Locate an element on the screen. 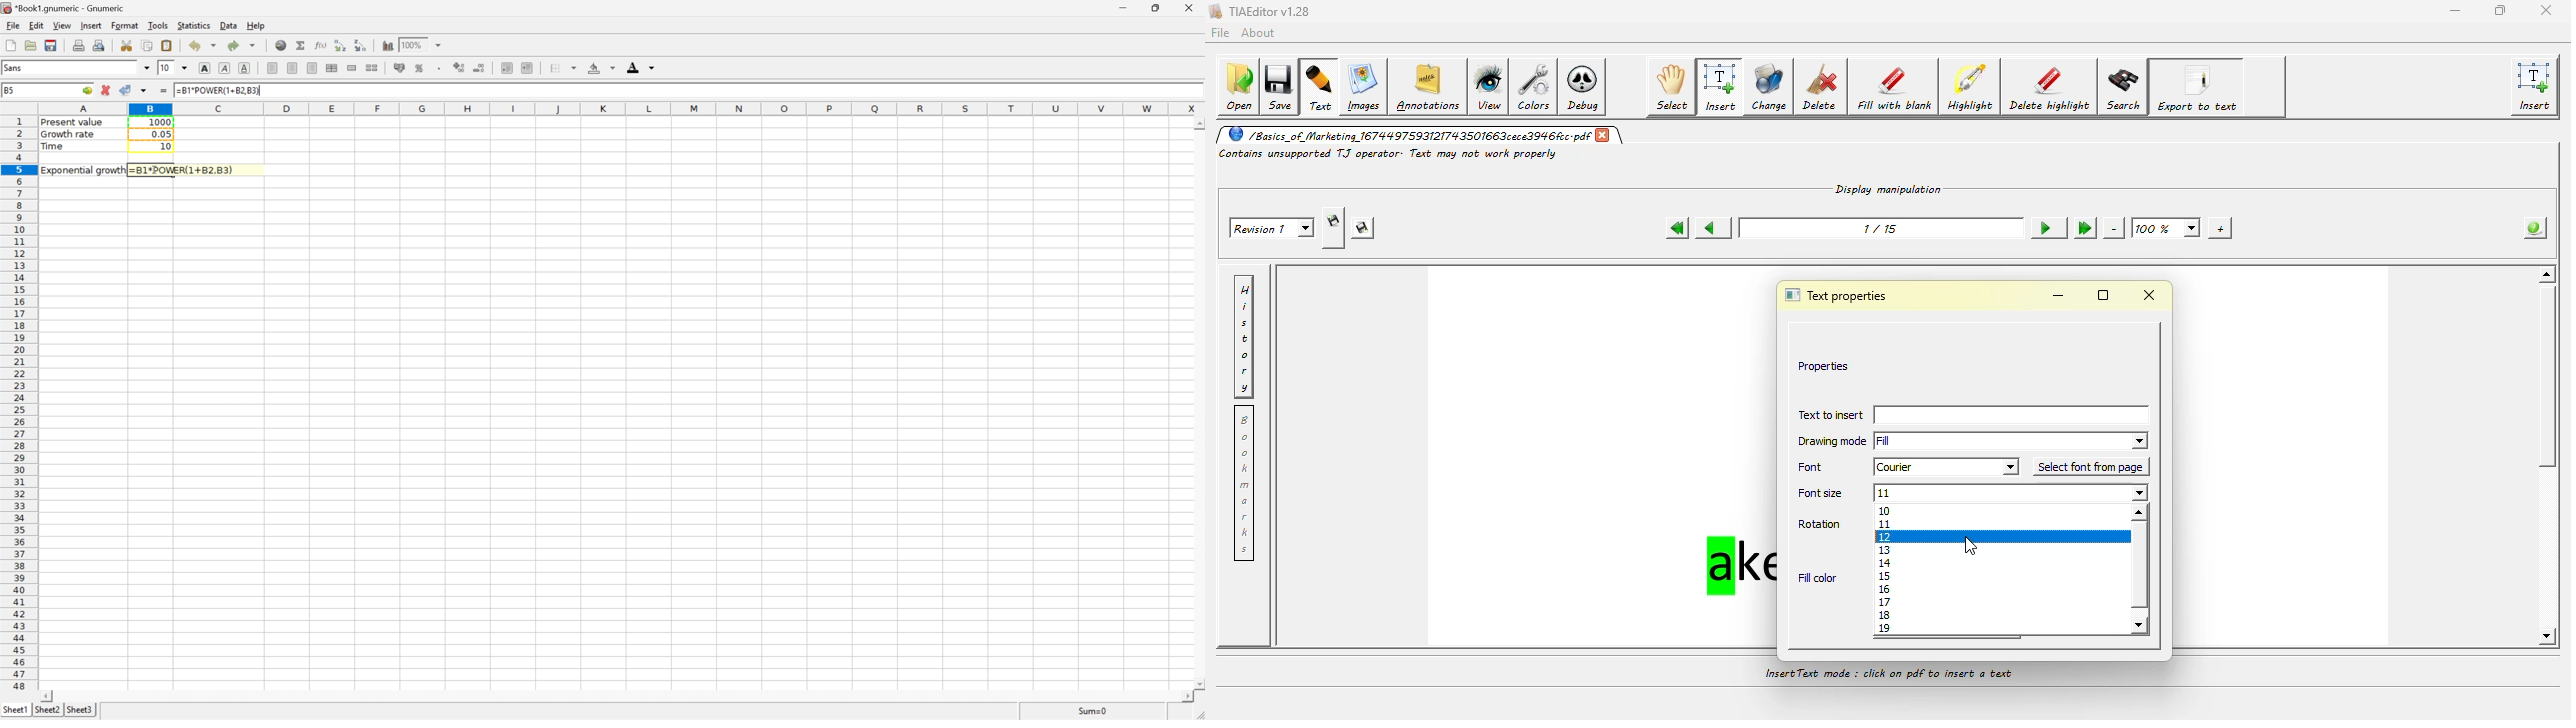  Decrease the number of decimals displayed is located at coordinates (479, 68).